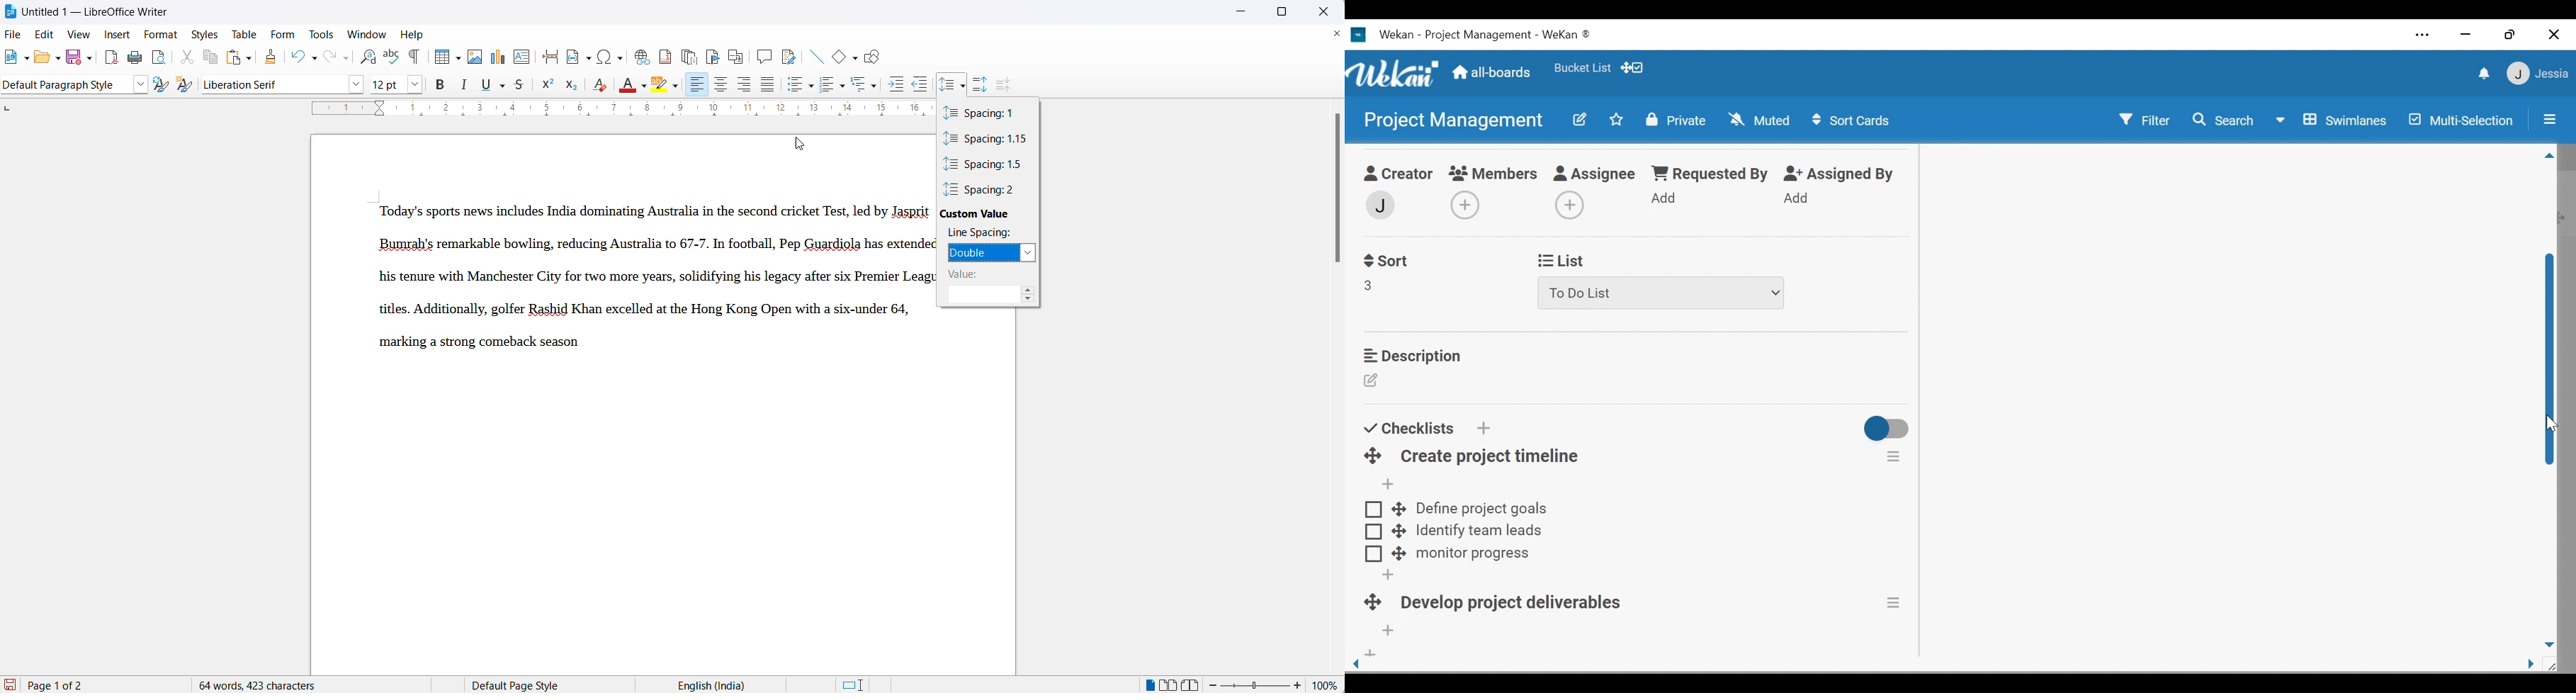 The height and width of the screenshot is (700, 2576). Describe the element at coordinates (1581, 121) in the screenshot. I see `Edit` at that location.